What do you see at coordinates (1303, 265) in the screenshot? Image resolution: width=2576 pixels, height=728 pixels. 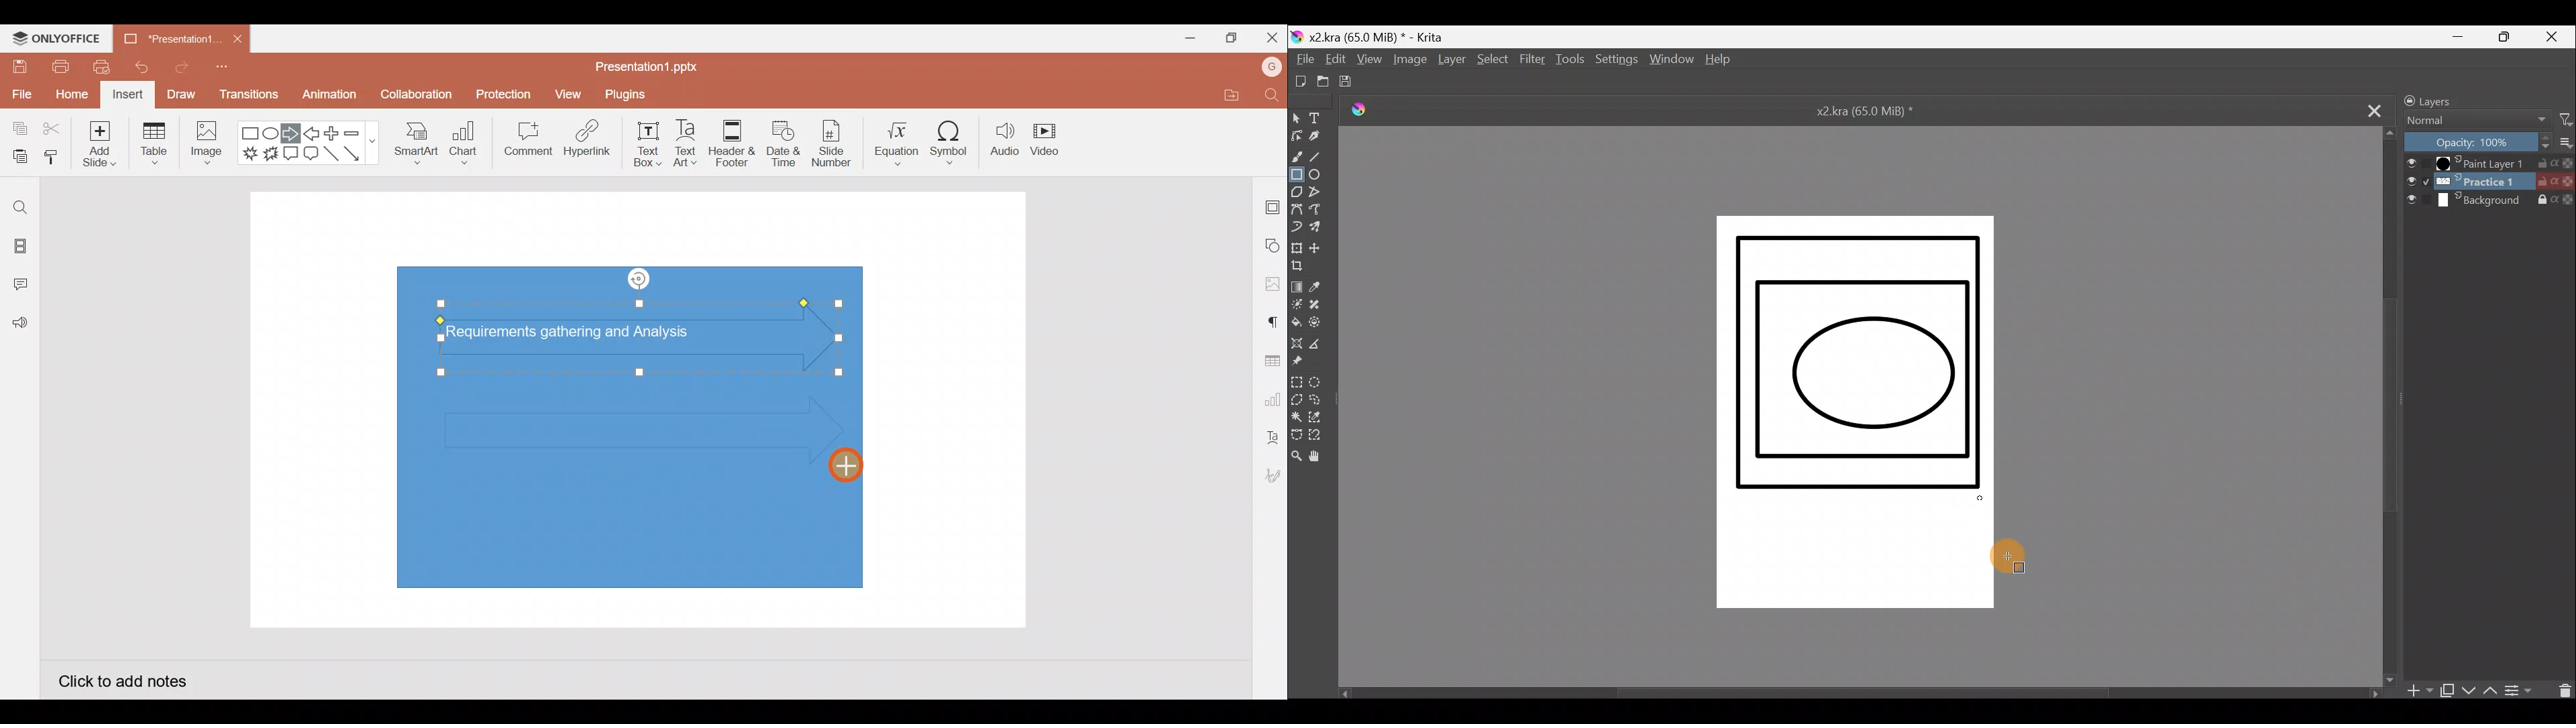 I see `Crop image to an area` at bounding box center [1303, 265].